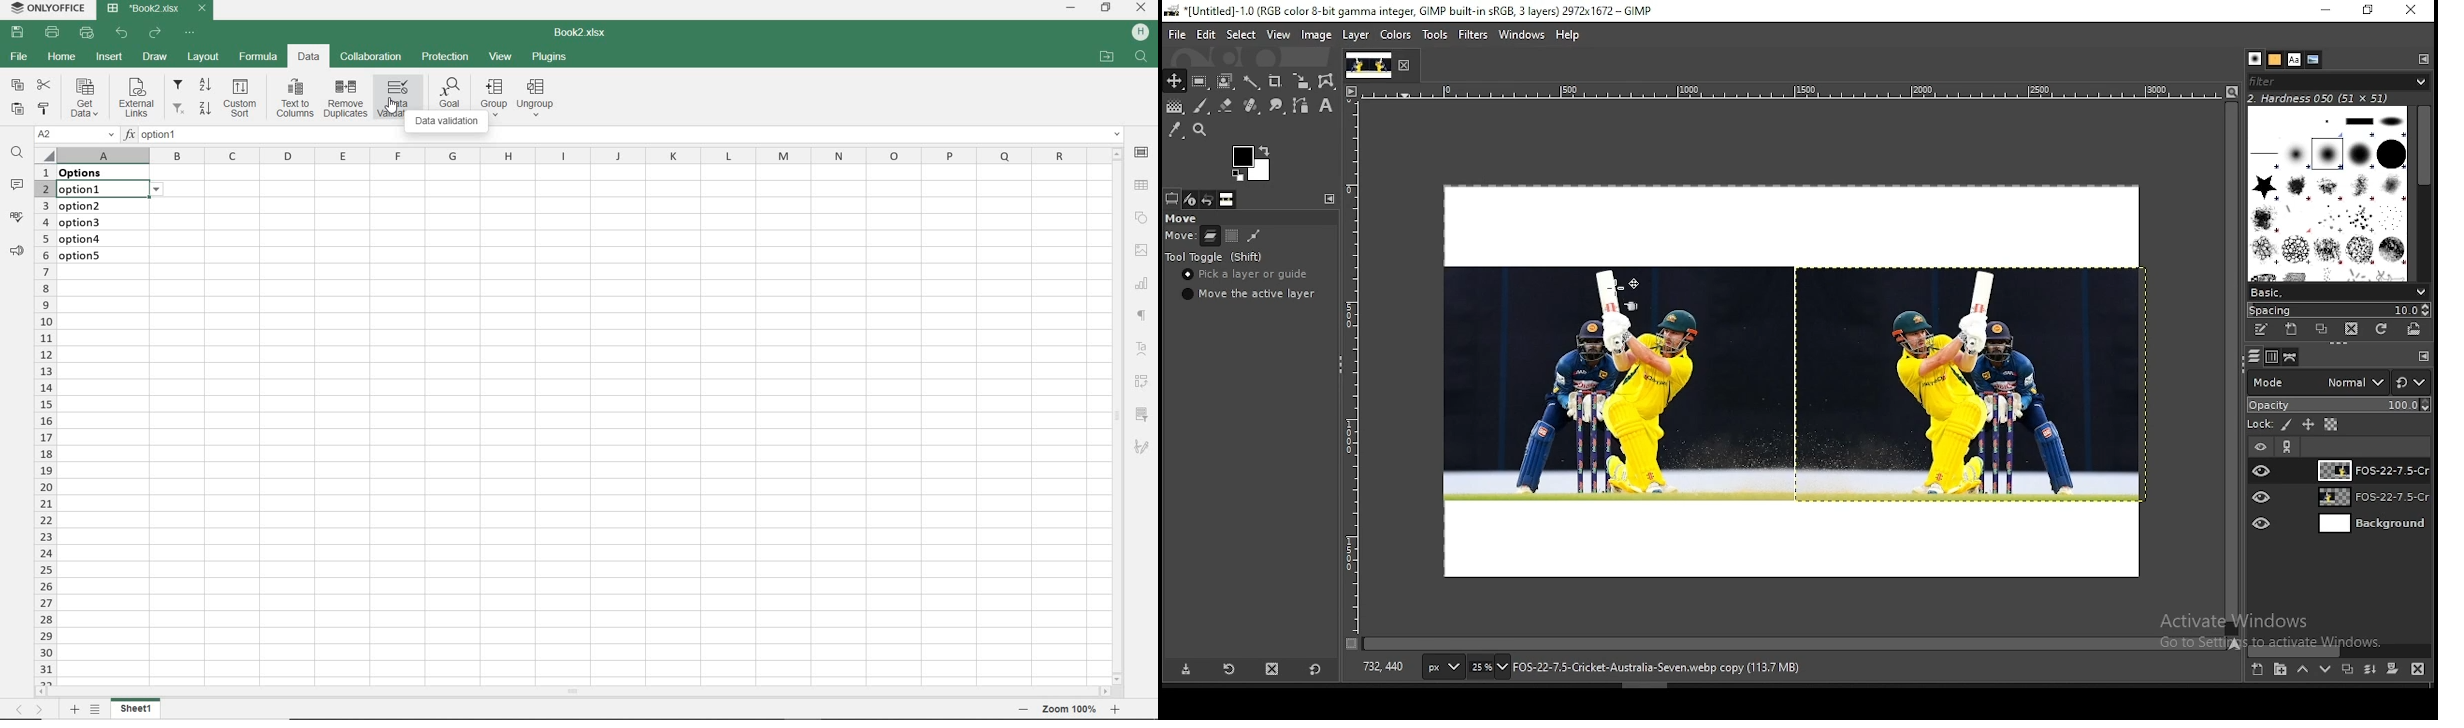  I want to click on CUT, so click(43, 83).